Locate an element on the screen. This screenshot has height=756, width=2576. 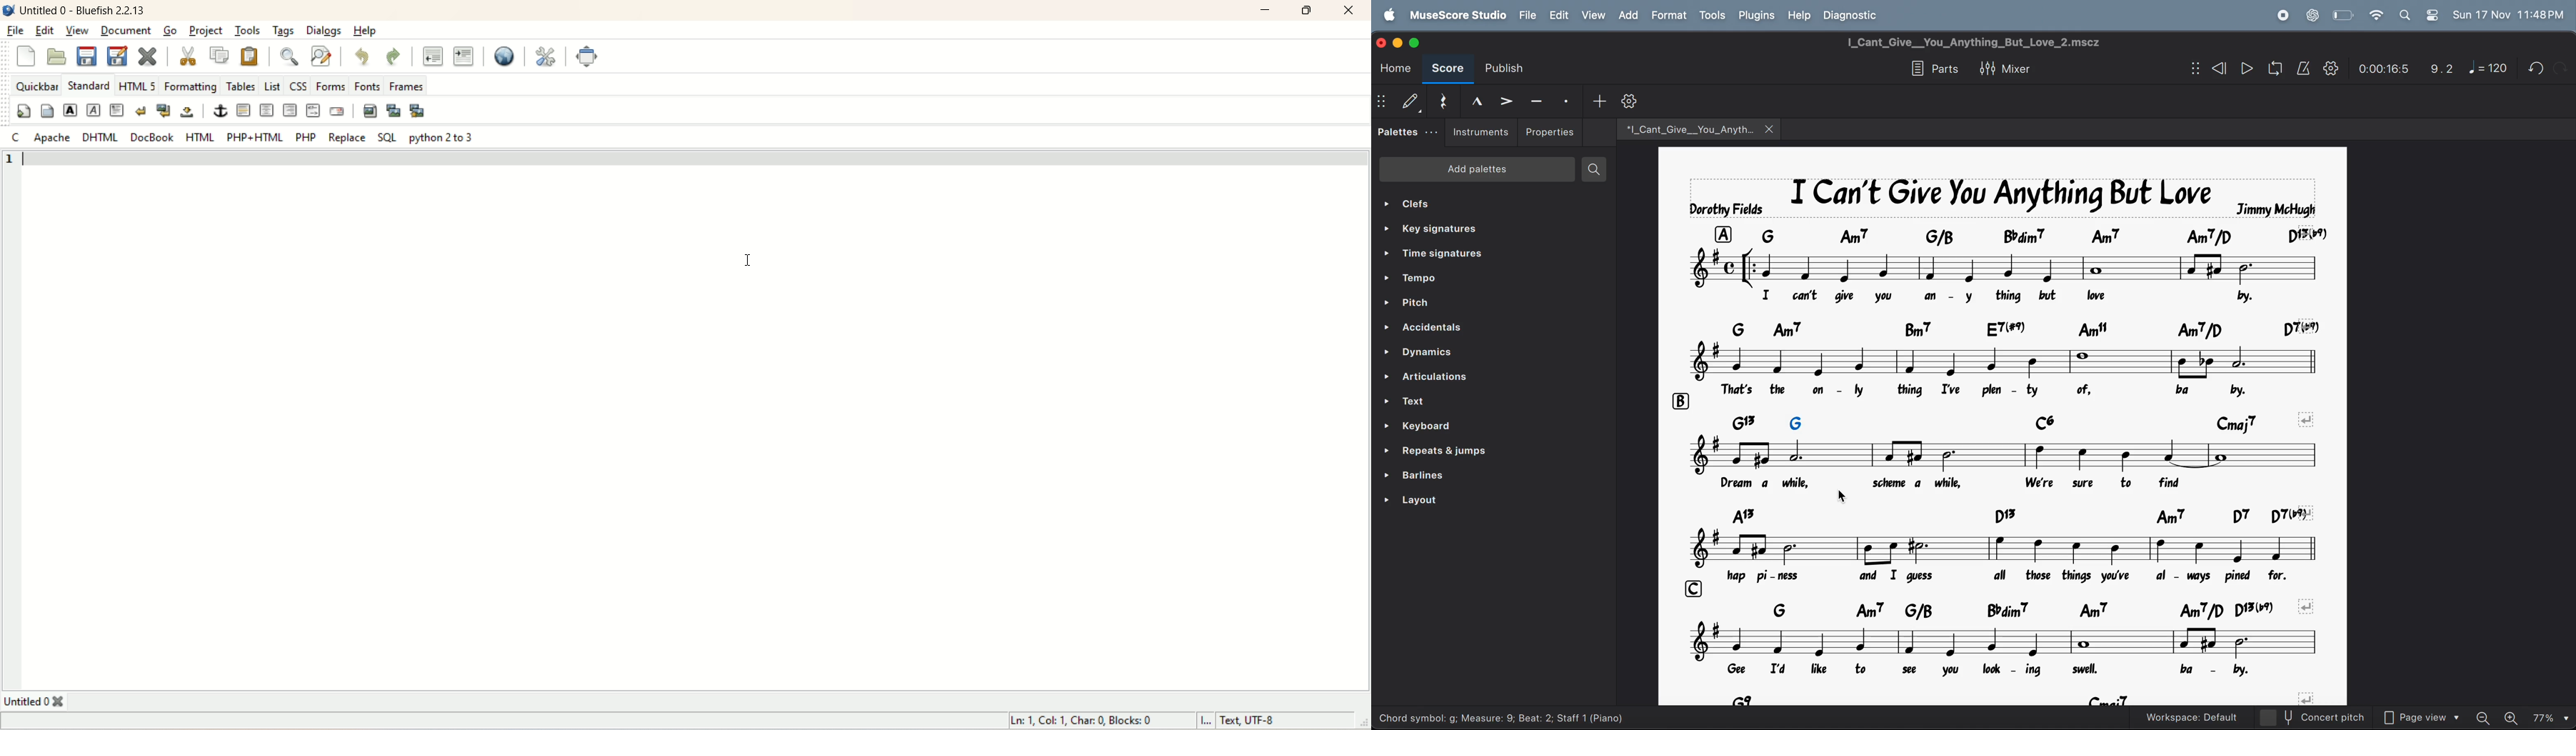
I is located at coordinates (1201, 720).